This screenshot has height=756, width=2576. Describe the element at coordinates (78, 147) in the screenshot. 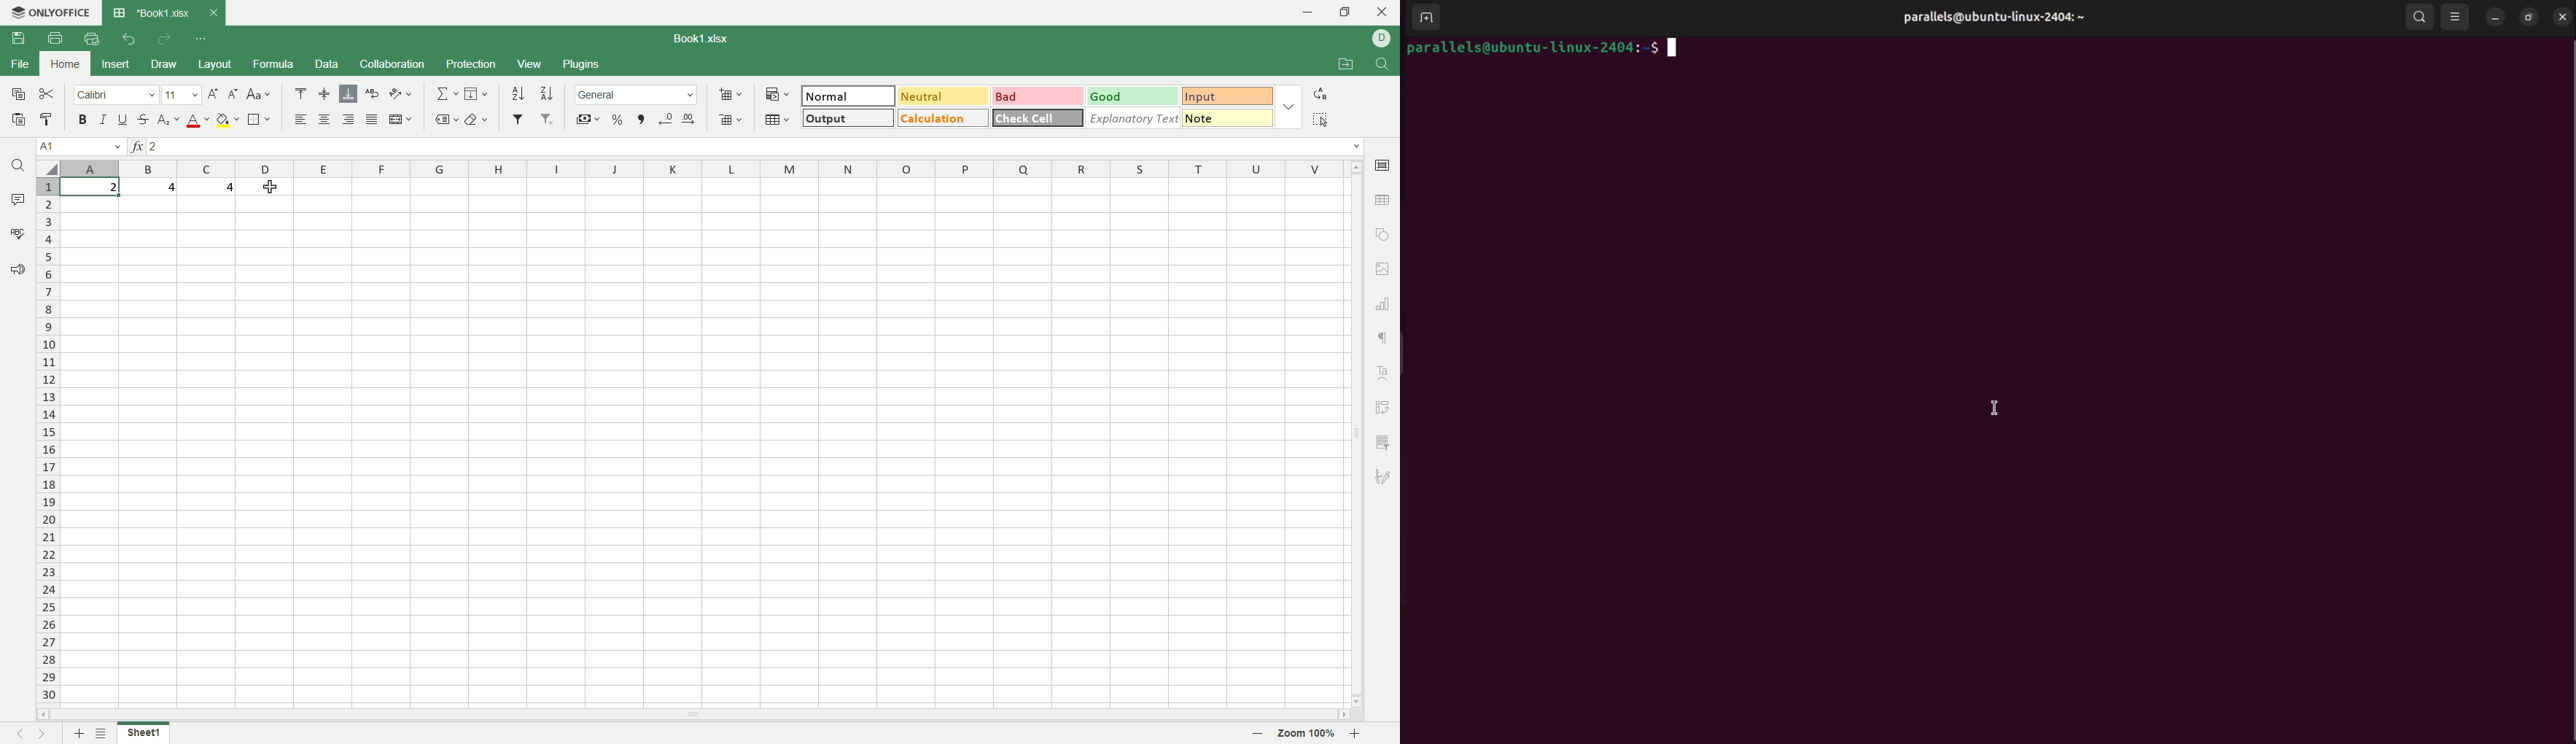

I see `cell name` at that location.